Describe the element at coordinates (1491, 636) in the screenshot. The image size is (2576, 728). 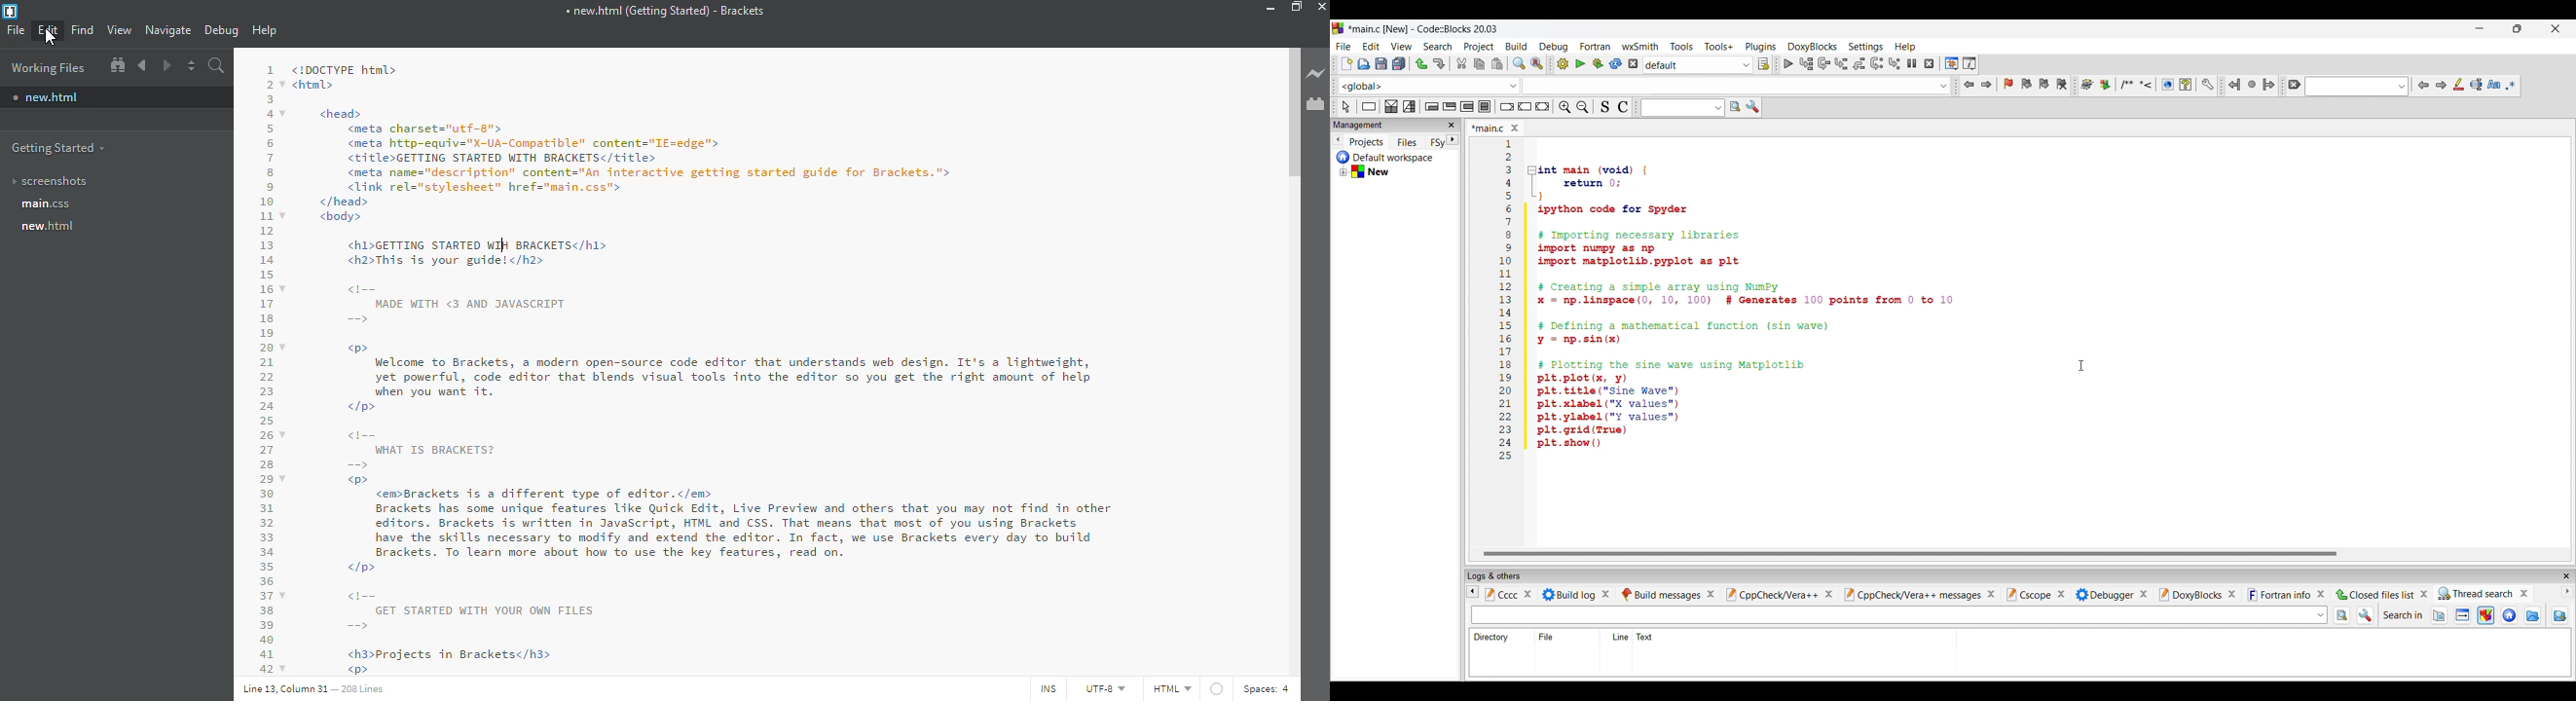
I see `` at that location.